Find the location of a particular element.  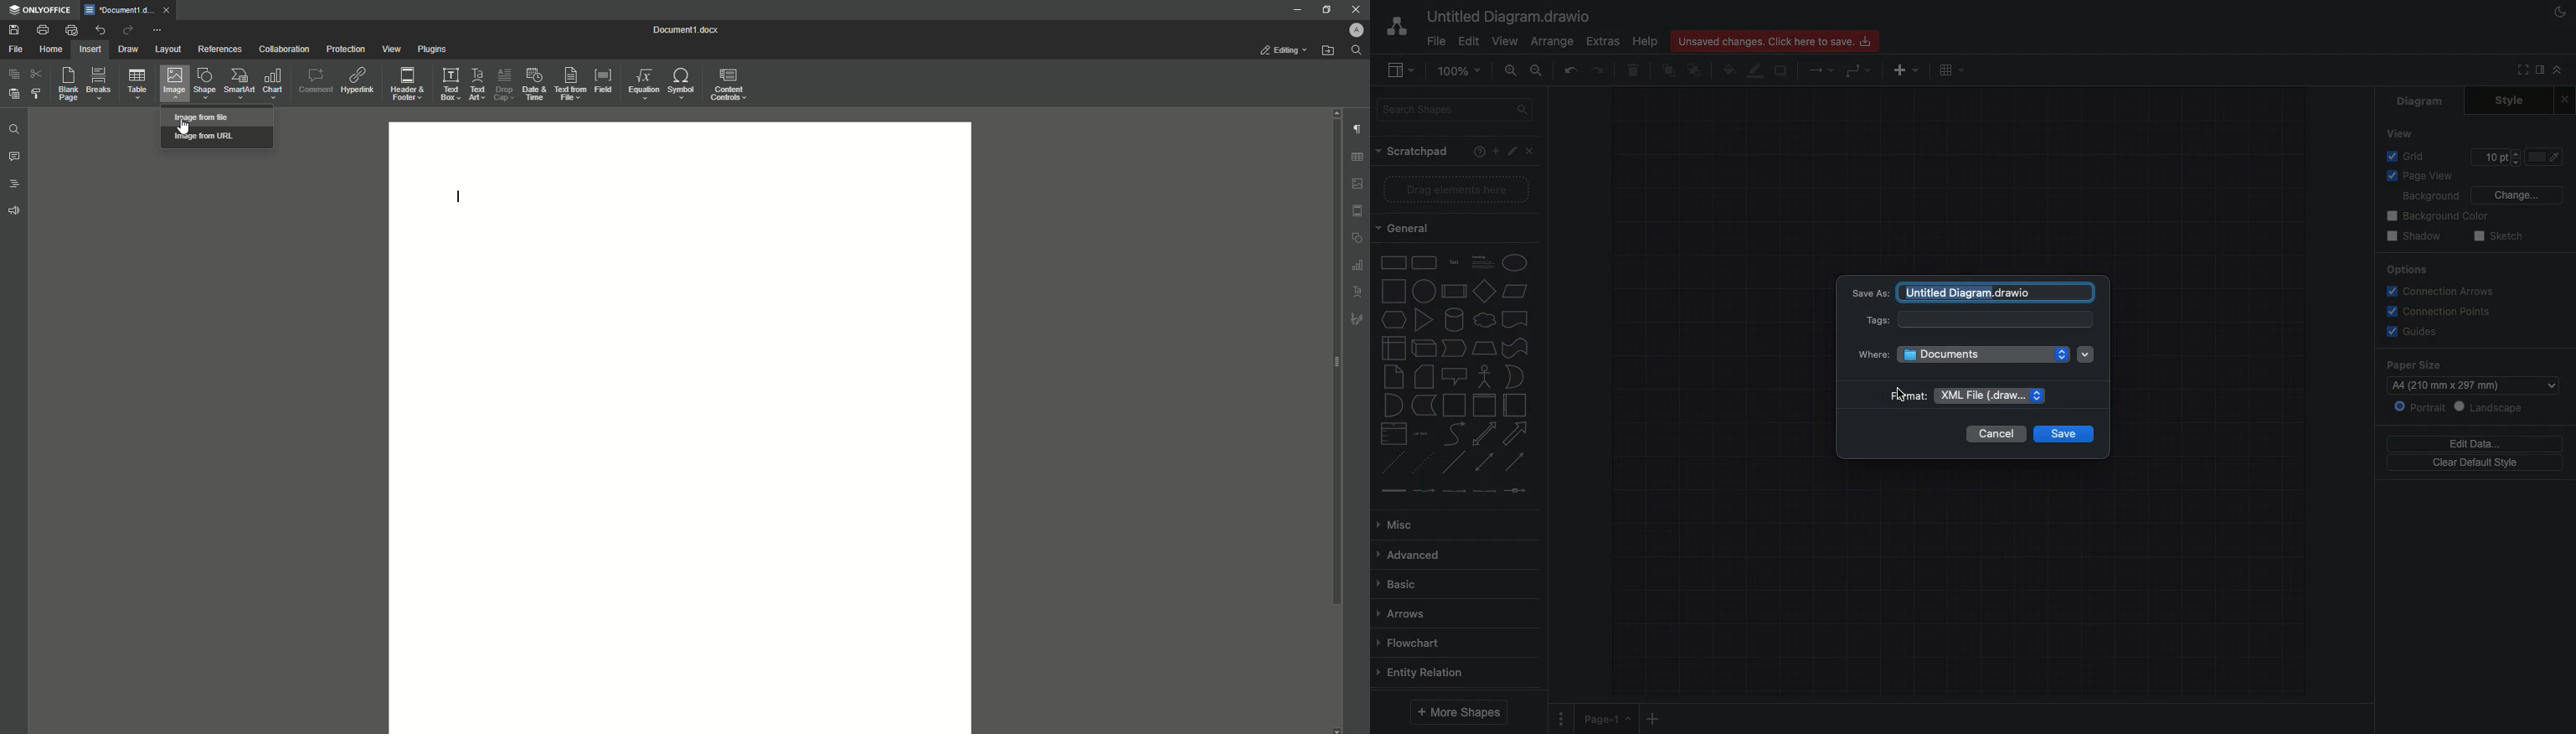

Connection arrows is located at coordinates (2444, 292).